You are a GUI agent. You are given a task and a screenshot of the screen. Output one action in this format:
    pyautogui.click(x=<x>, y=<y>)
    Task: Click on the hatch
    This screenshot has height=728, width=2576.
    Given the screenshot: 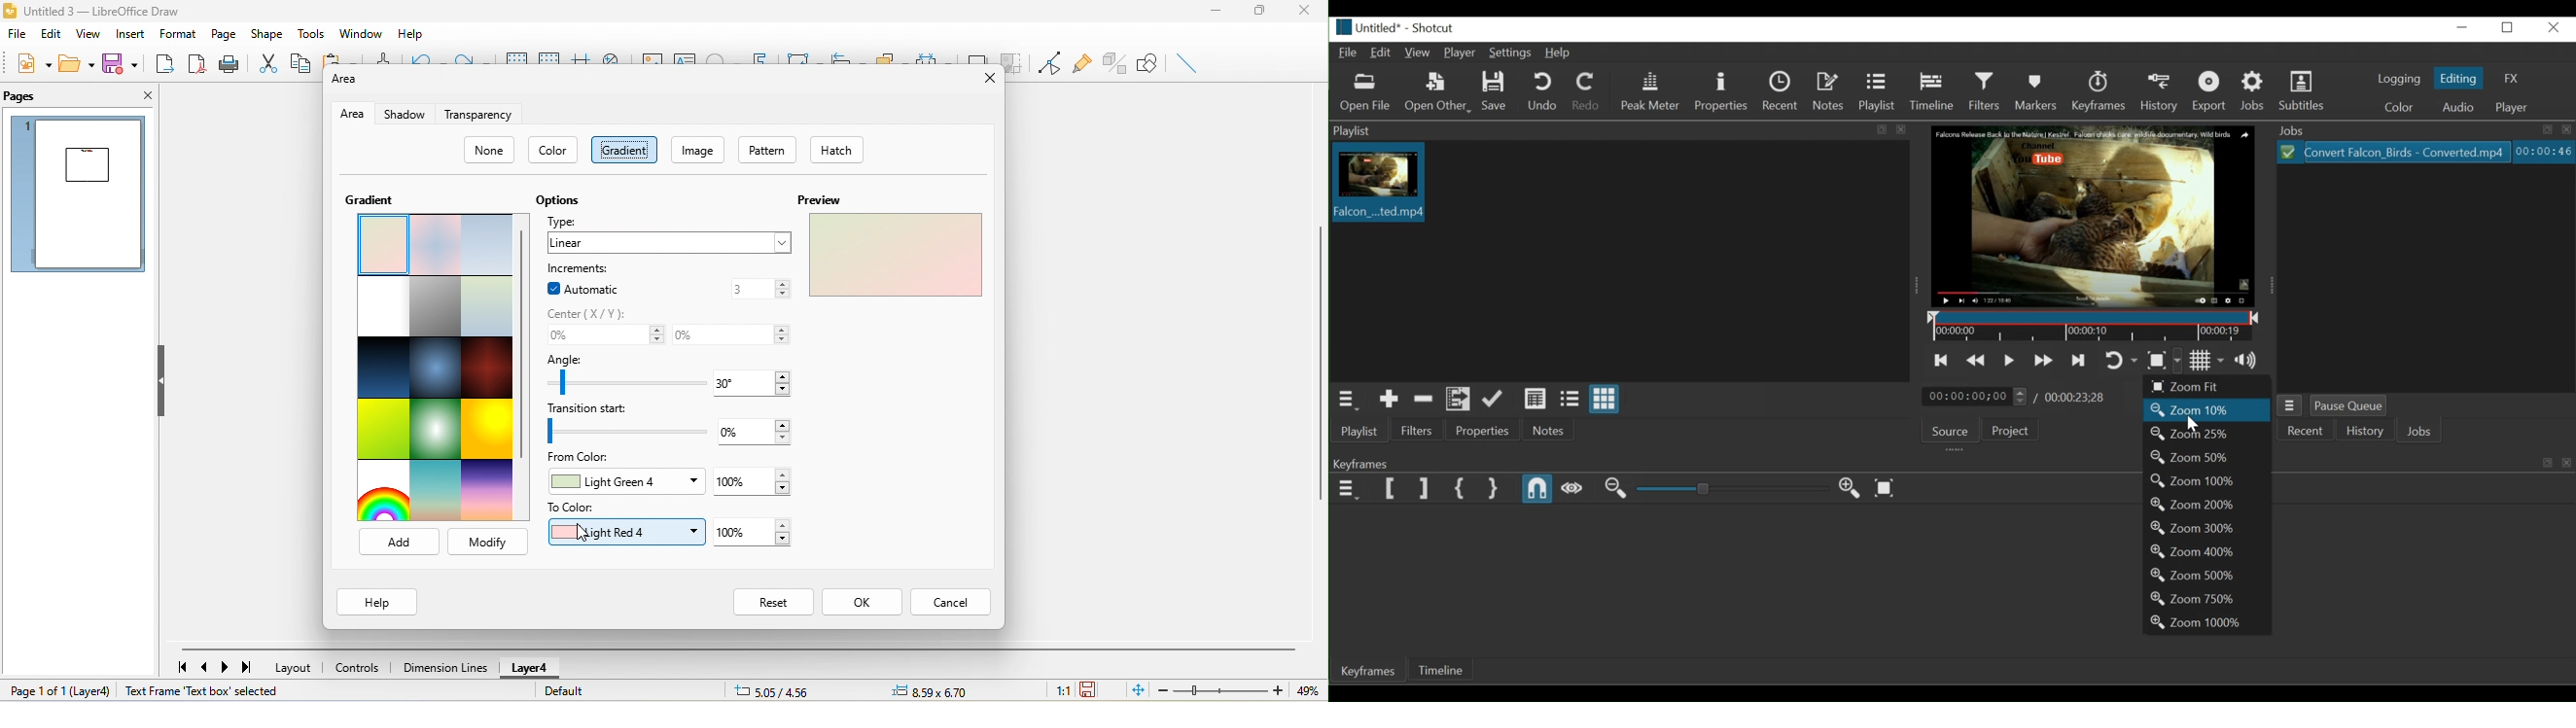 What is the action you would take?
    pyautogui.click(x=840, y=148)
    